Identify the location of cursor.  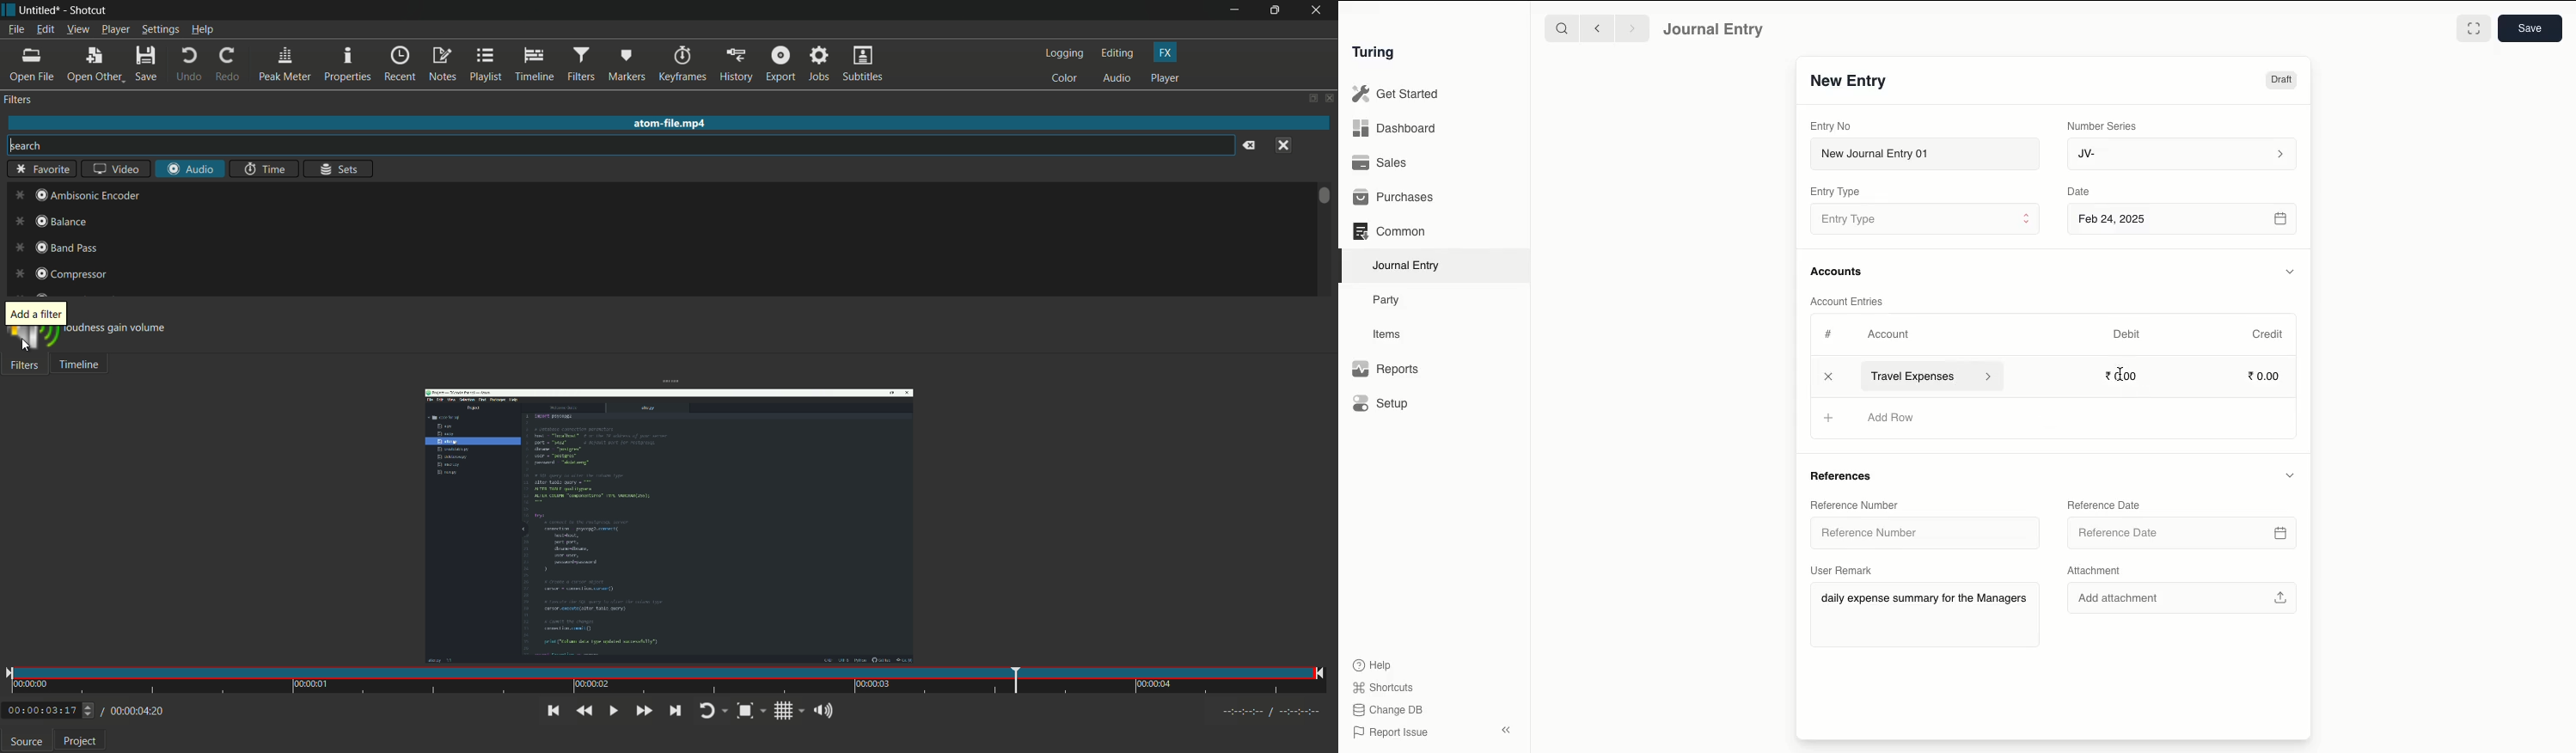
(2119, 376).